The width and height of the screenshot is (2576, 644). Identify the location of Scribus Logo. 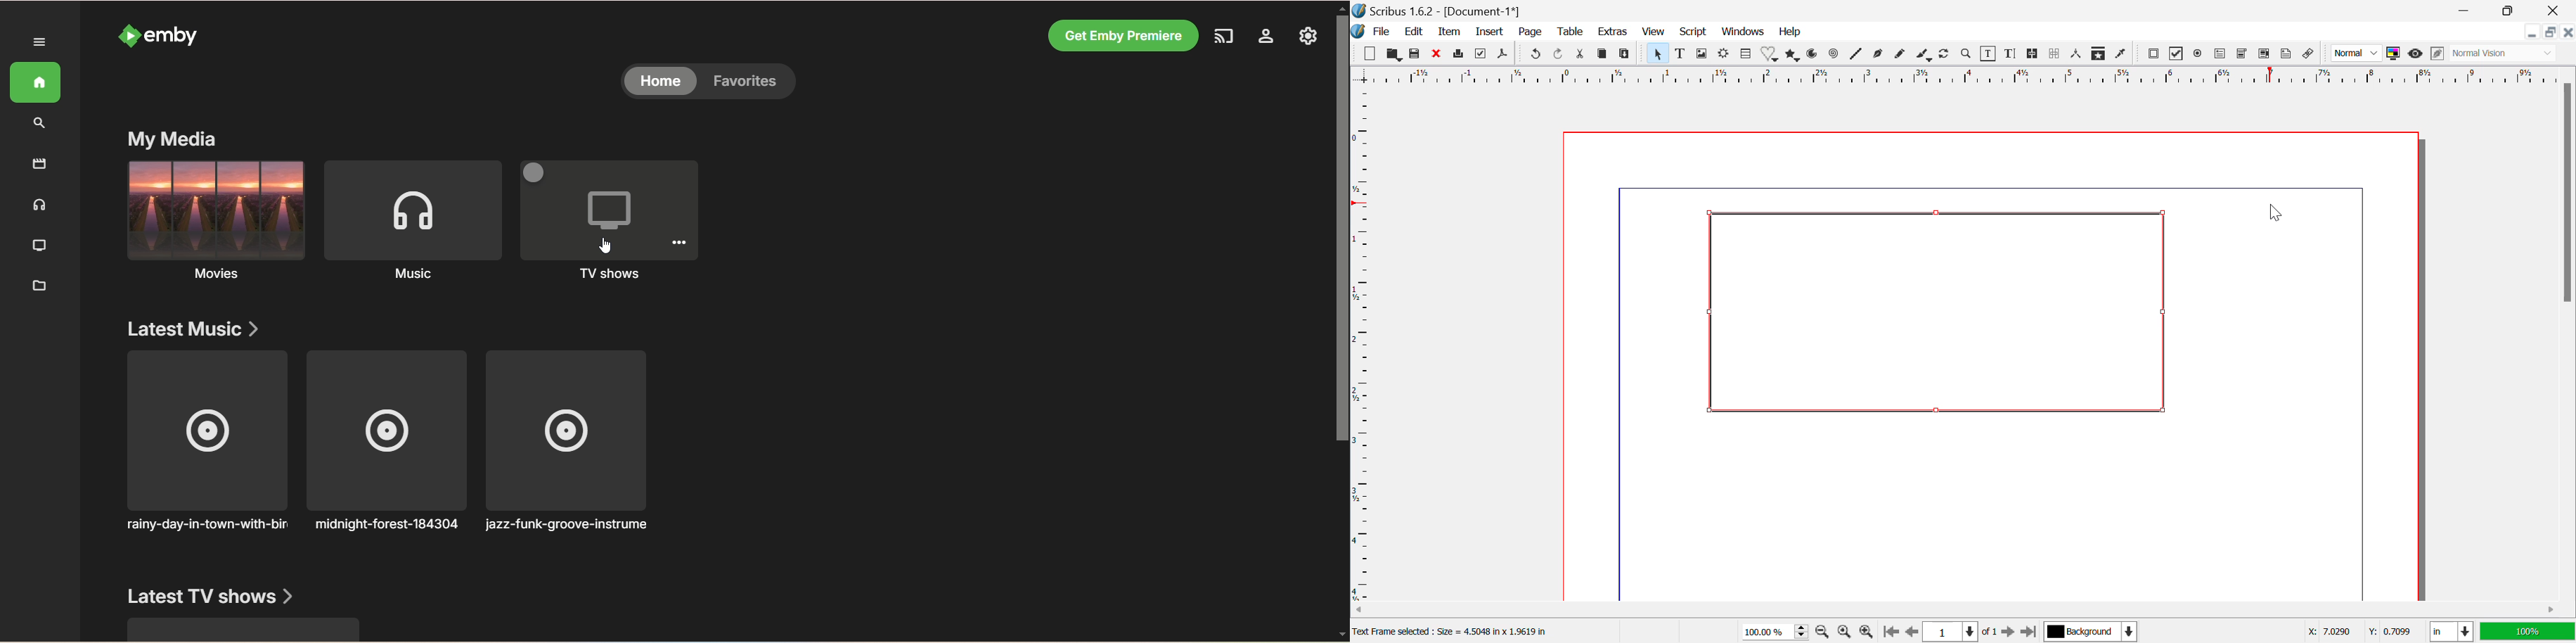
(1359, 32).